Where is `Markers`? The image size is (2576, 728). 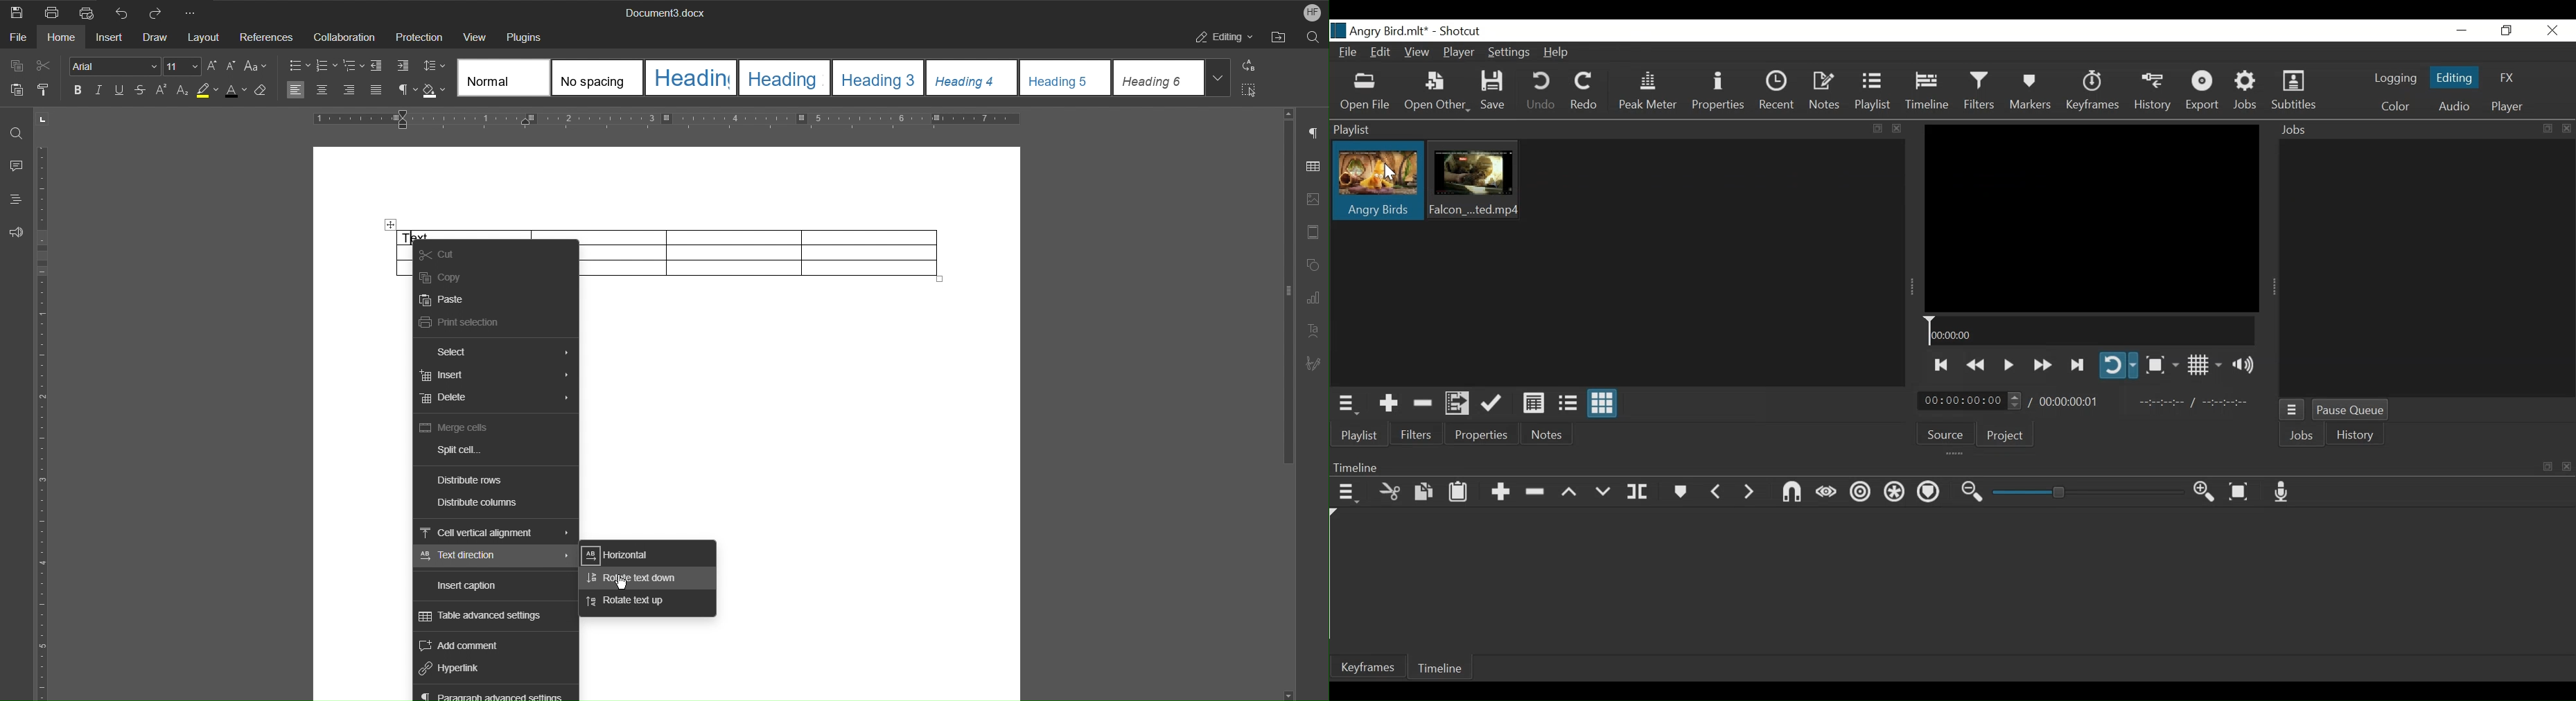
Markers is located at coordinates (2029, 92).